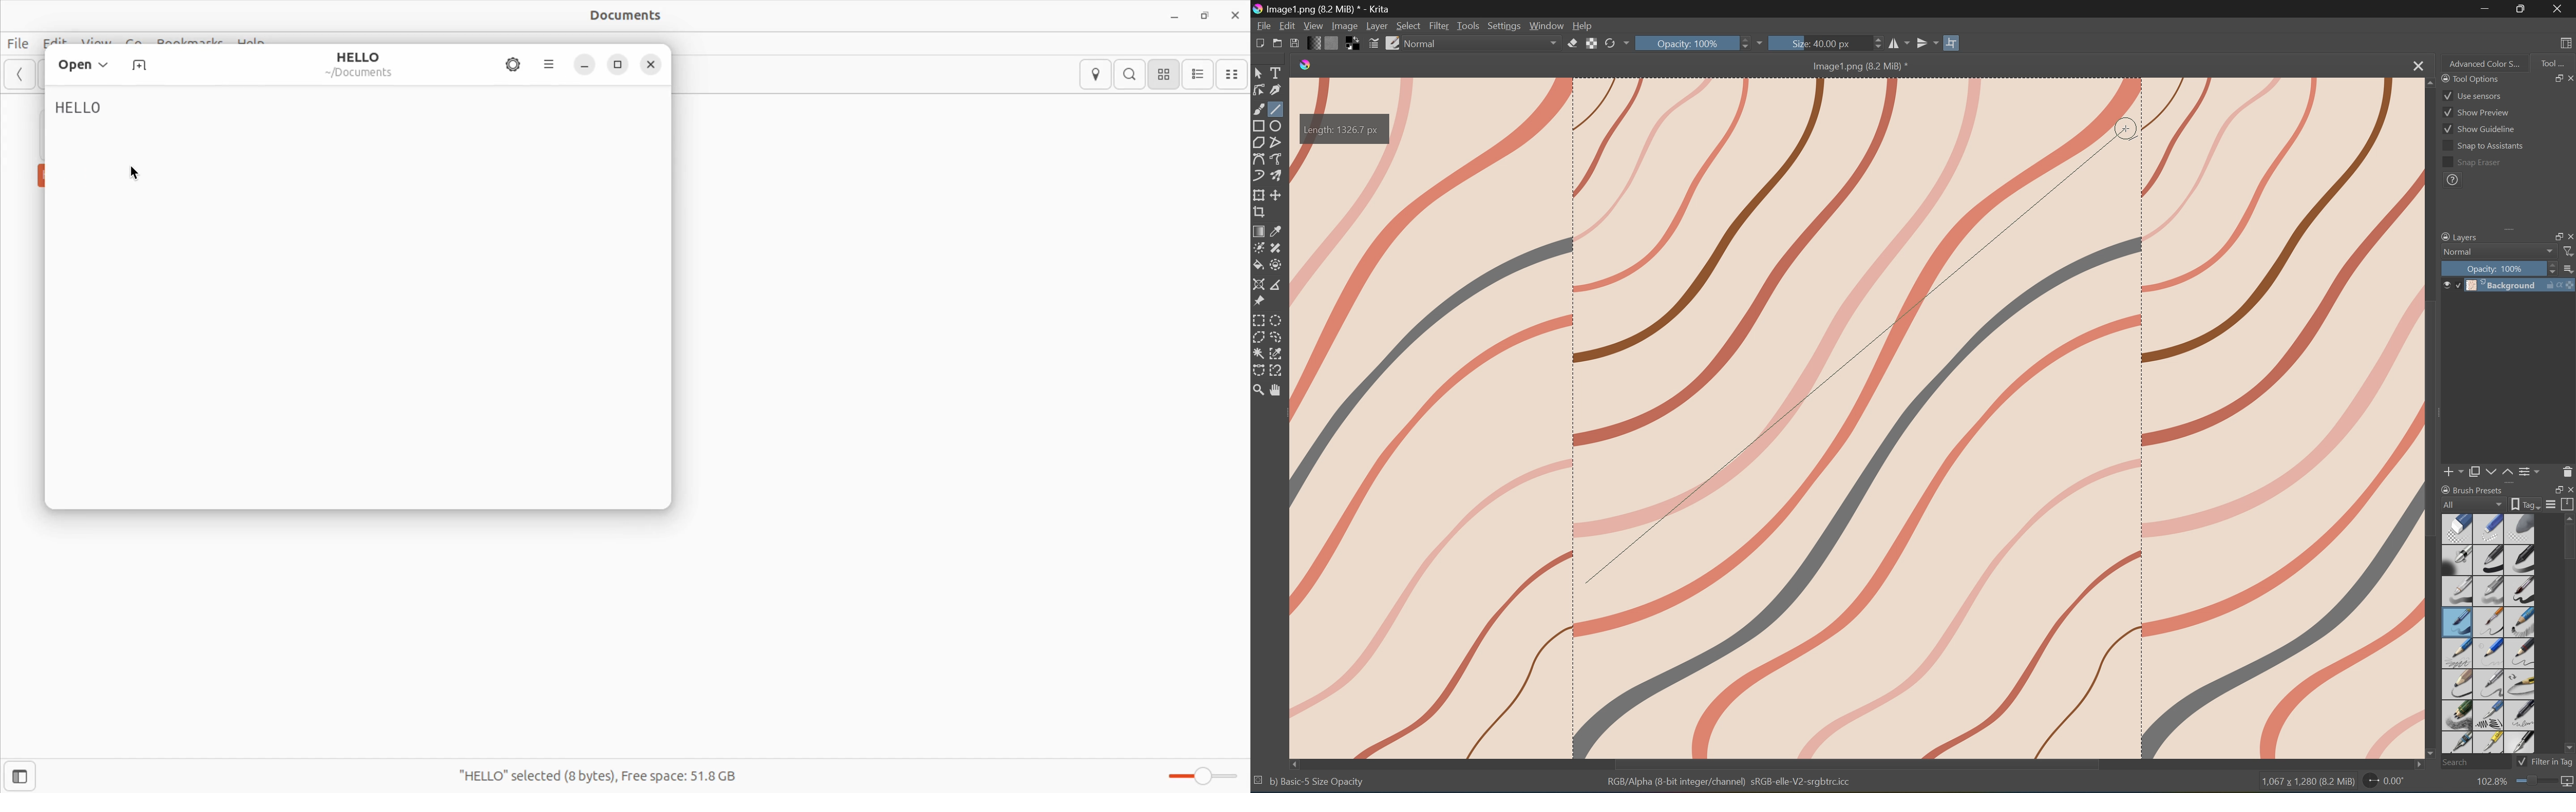 This screenshot has height=812, width=2576. Describe the element at coordinates (1279, 319) in the screenshot. I see `Elliptical selection tool` at that location.